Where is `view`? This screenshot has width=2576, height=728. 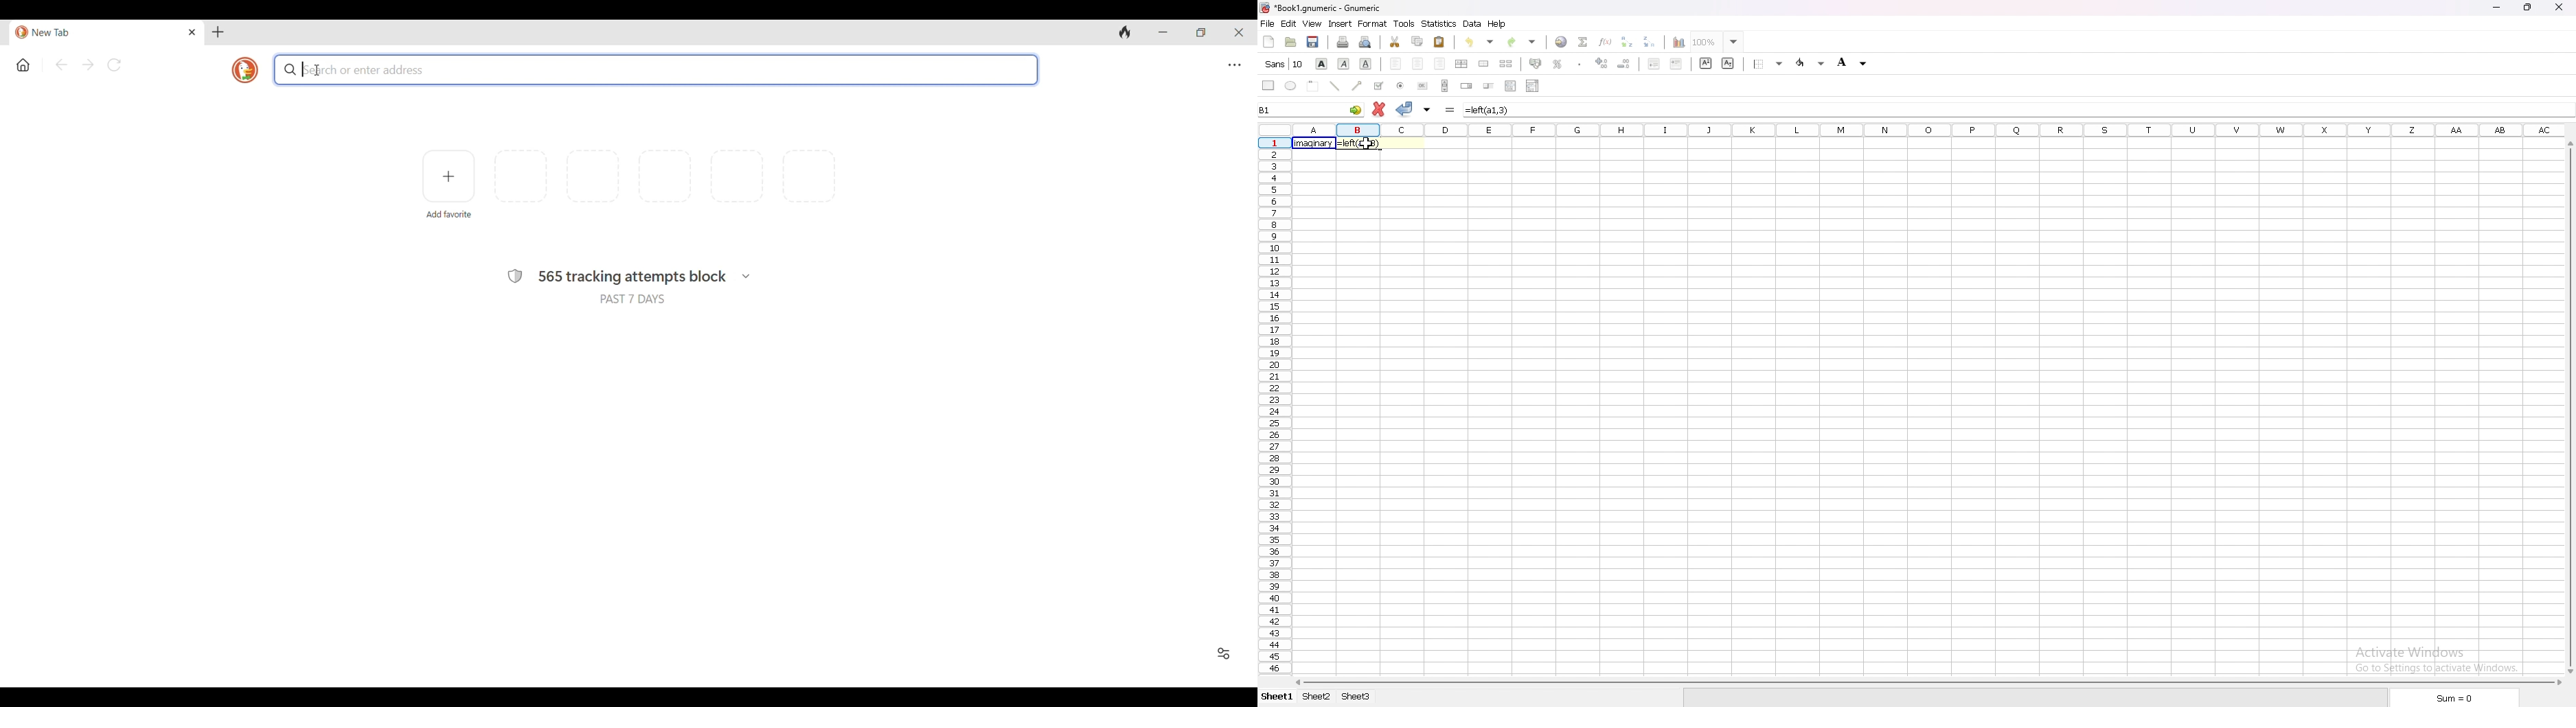 view is located at coordinates (1312, 23).